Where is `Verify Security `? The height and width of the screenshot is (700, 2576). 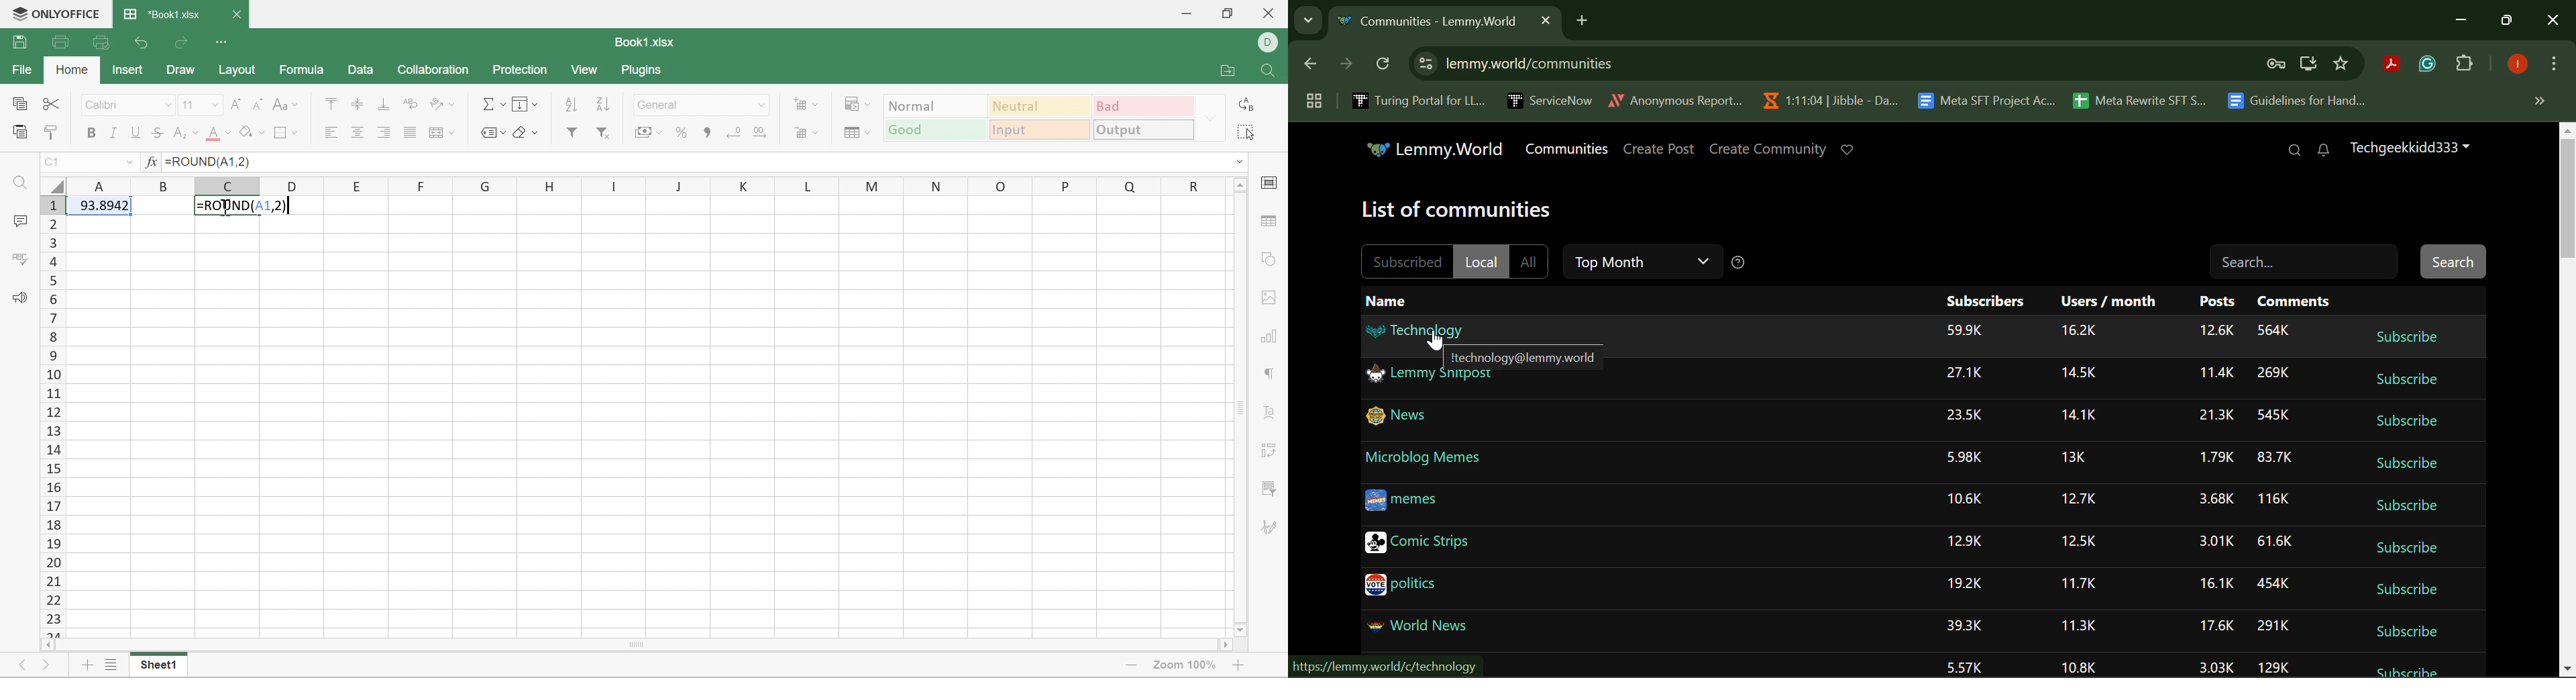 Verify Security  is located at coordinates (2278, 64).